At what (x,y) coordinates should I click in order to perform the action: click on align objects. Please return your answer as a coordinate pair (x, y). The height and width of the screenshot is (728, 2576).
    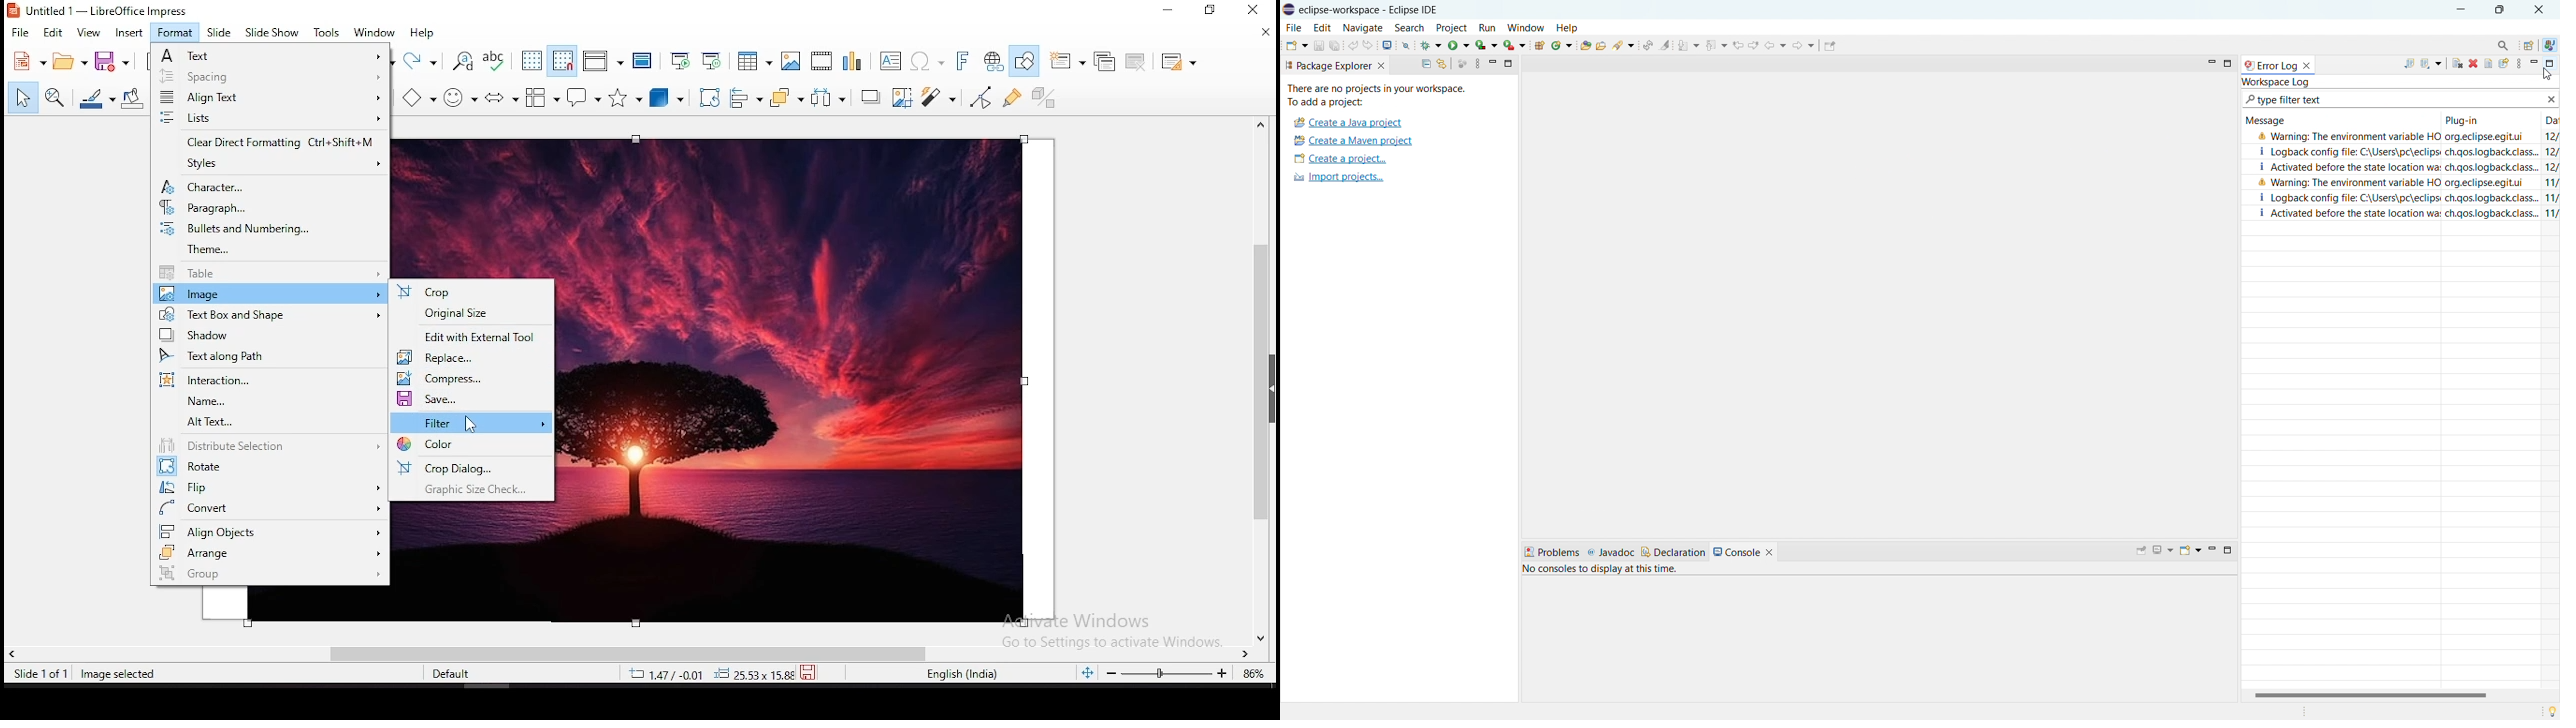
    Looking at the image, I should click on (748, 100).